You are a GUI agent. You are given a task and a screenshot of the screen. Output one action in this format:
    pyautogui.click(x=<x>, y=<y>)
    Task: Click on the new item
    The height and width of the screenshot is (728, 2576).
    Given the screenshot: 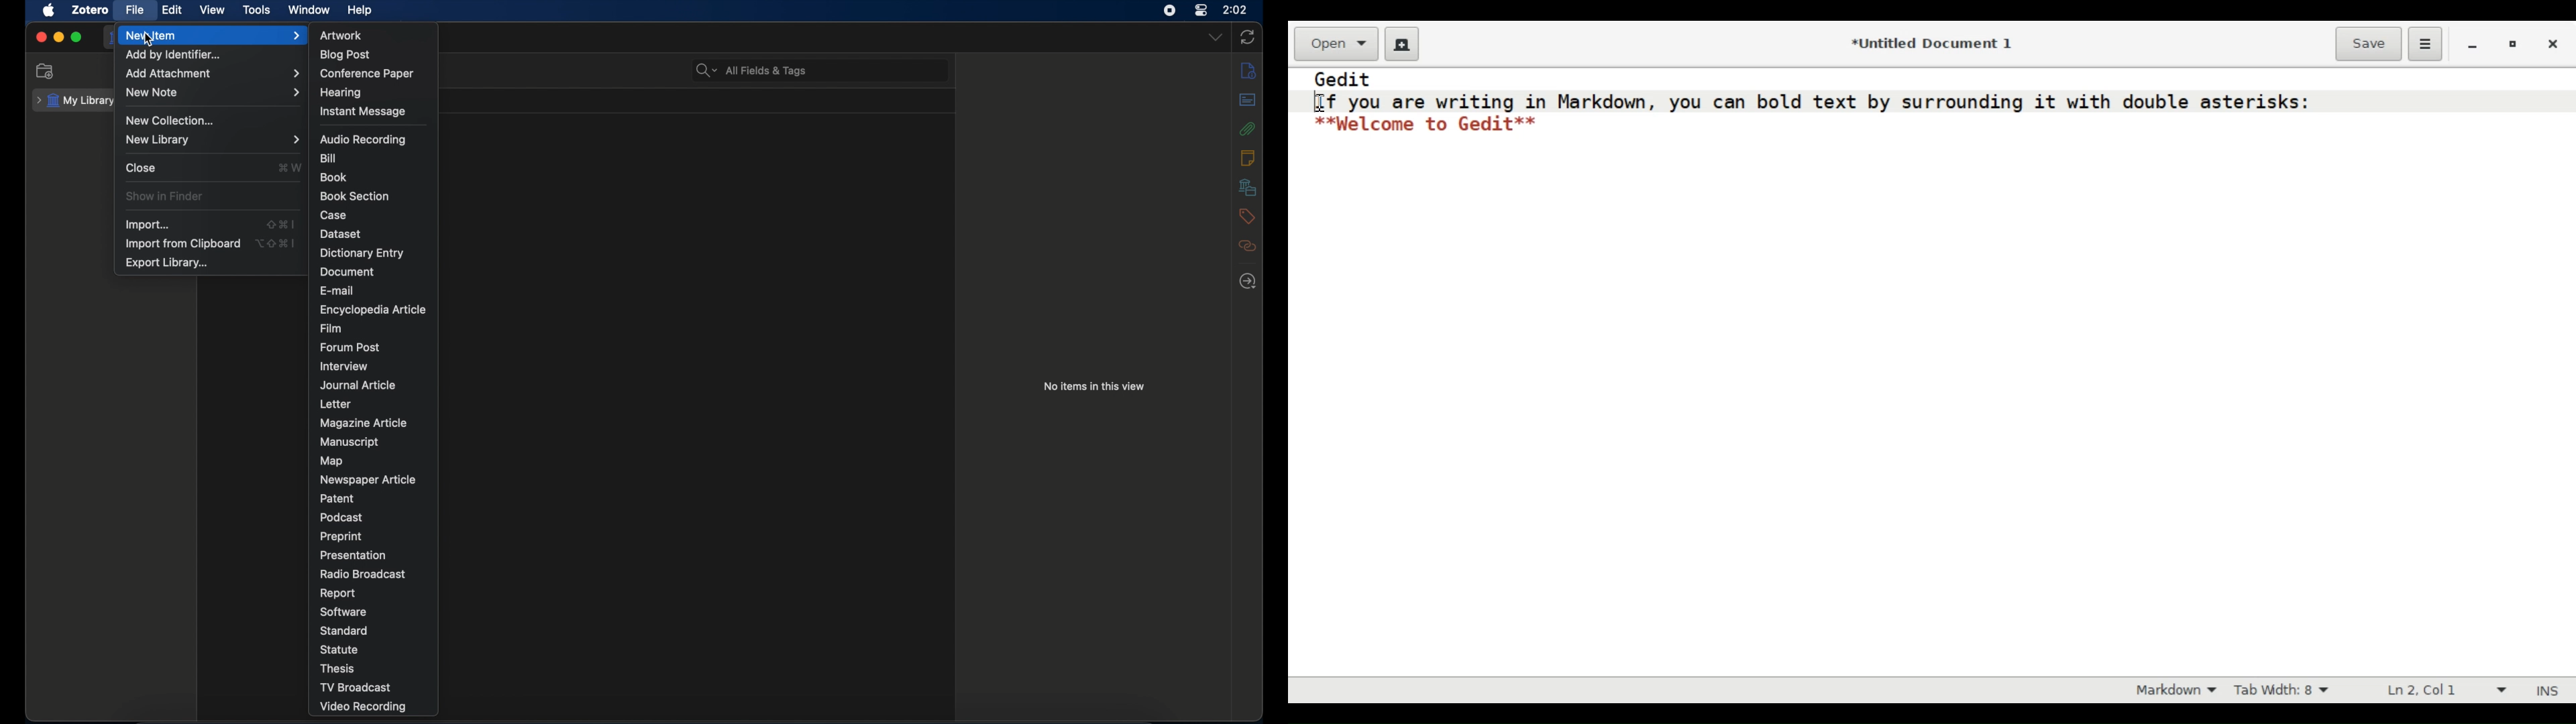 What is the action you would take?
    pyautogui.click(x=216, y=36)
    